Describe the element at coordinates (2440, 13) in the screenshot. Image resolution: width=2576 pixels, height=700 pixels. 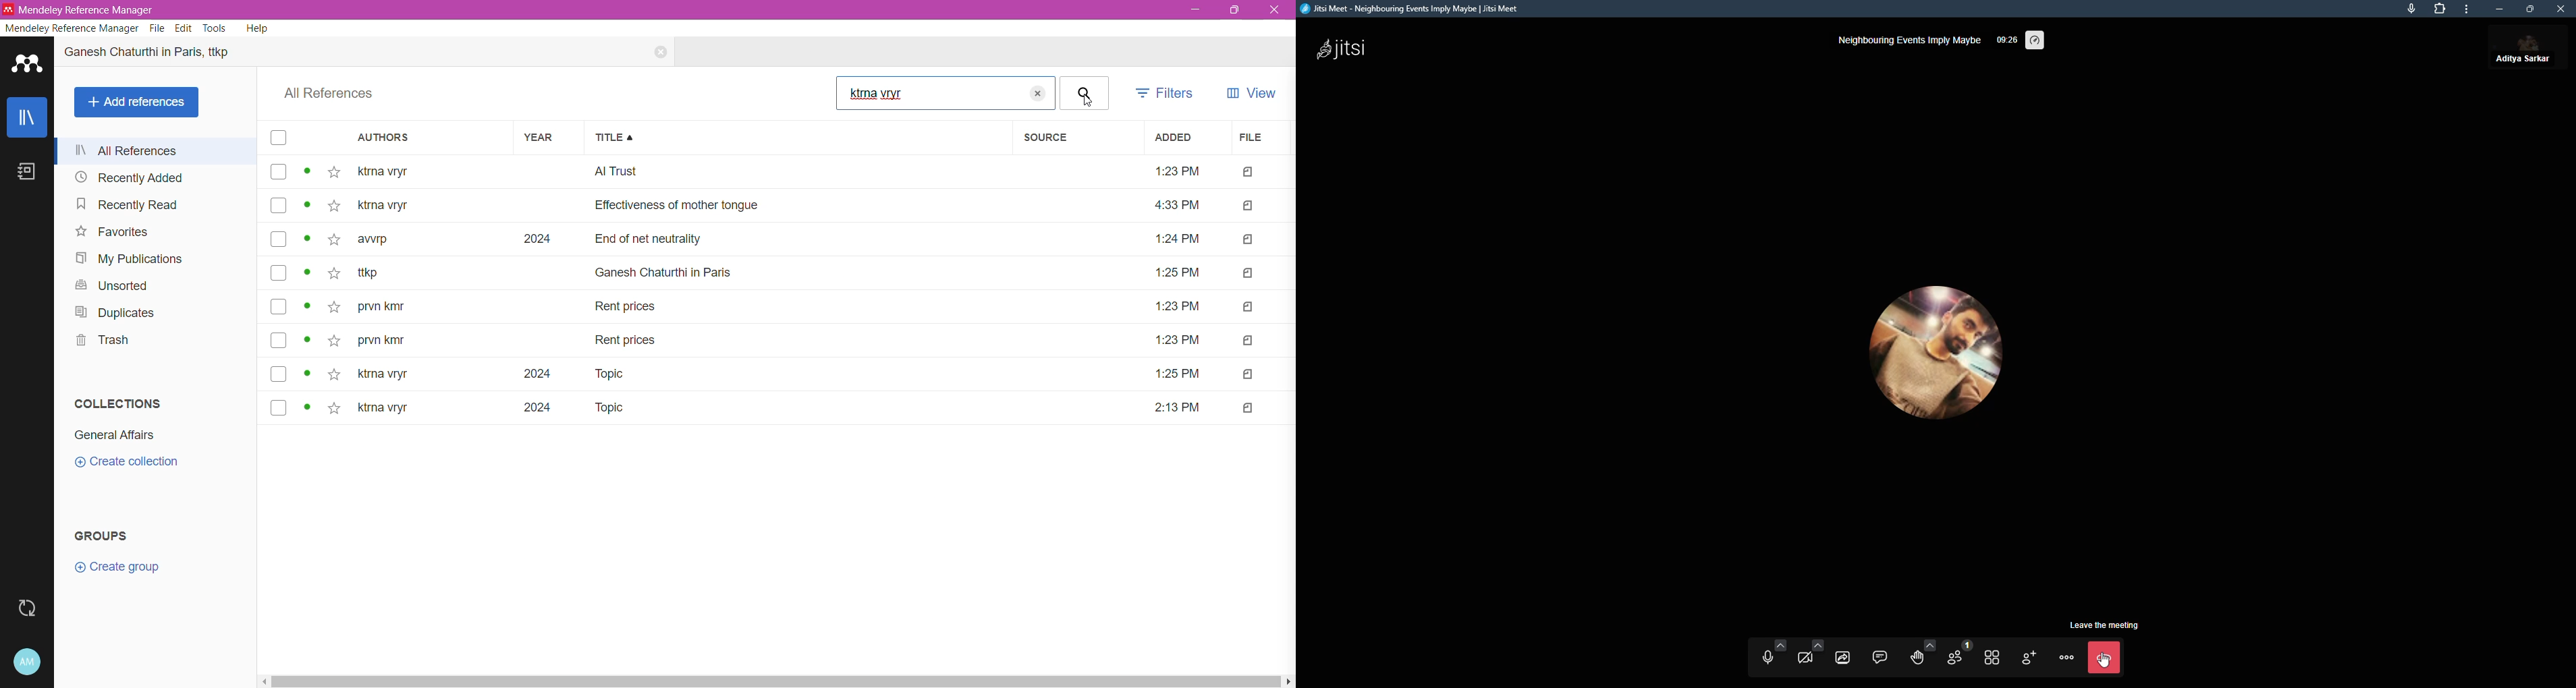
I see `extension` at that location.